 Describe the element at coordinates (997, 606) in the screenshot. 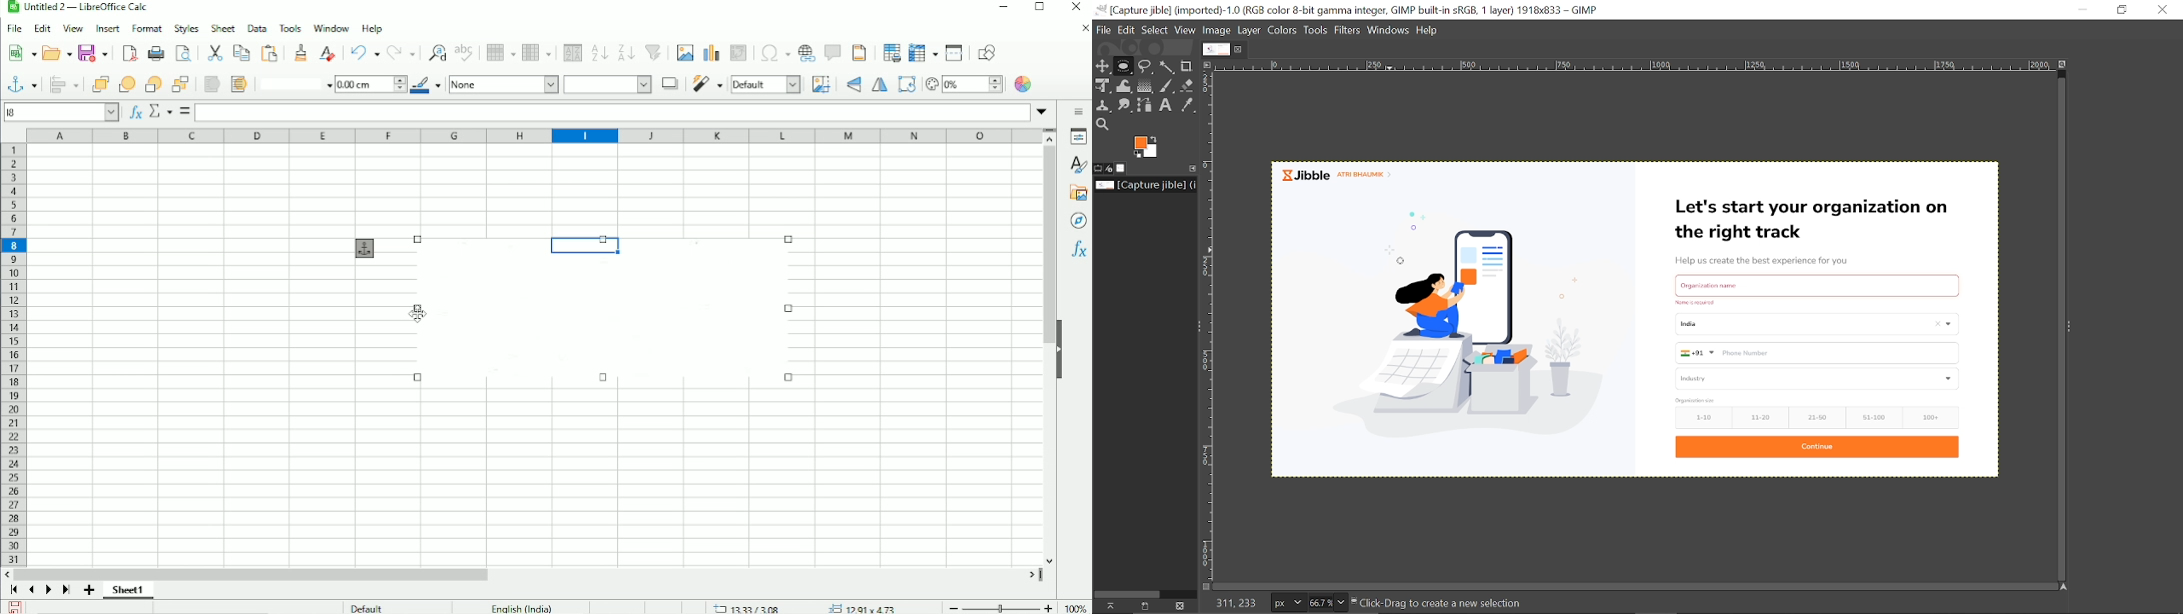

I see `Zoom out/in` at that location.